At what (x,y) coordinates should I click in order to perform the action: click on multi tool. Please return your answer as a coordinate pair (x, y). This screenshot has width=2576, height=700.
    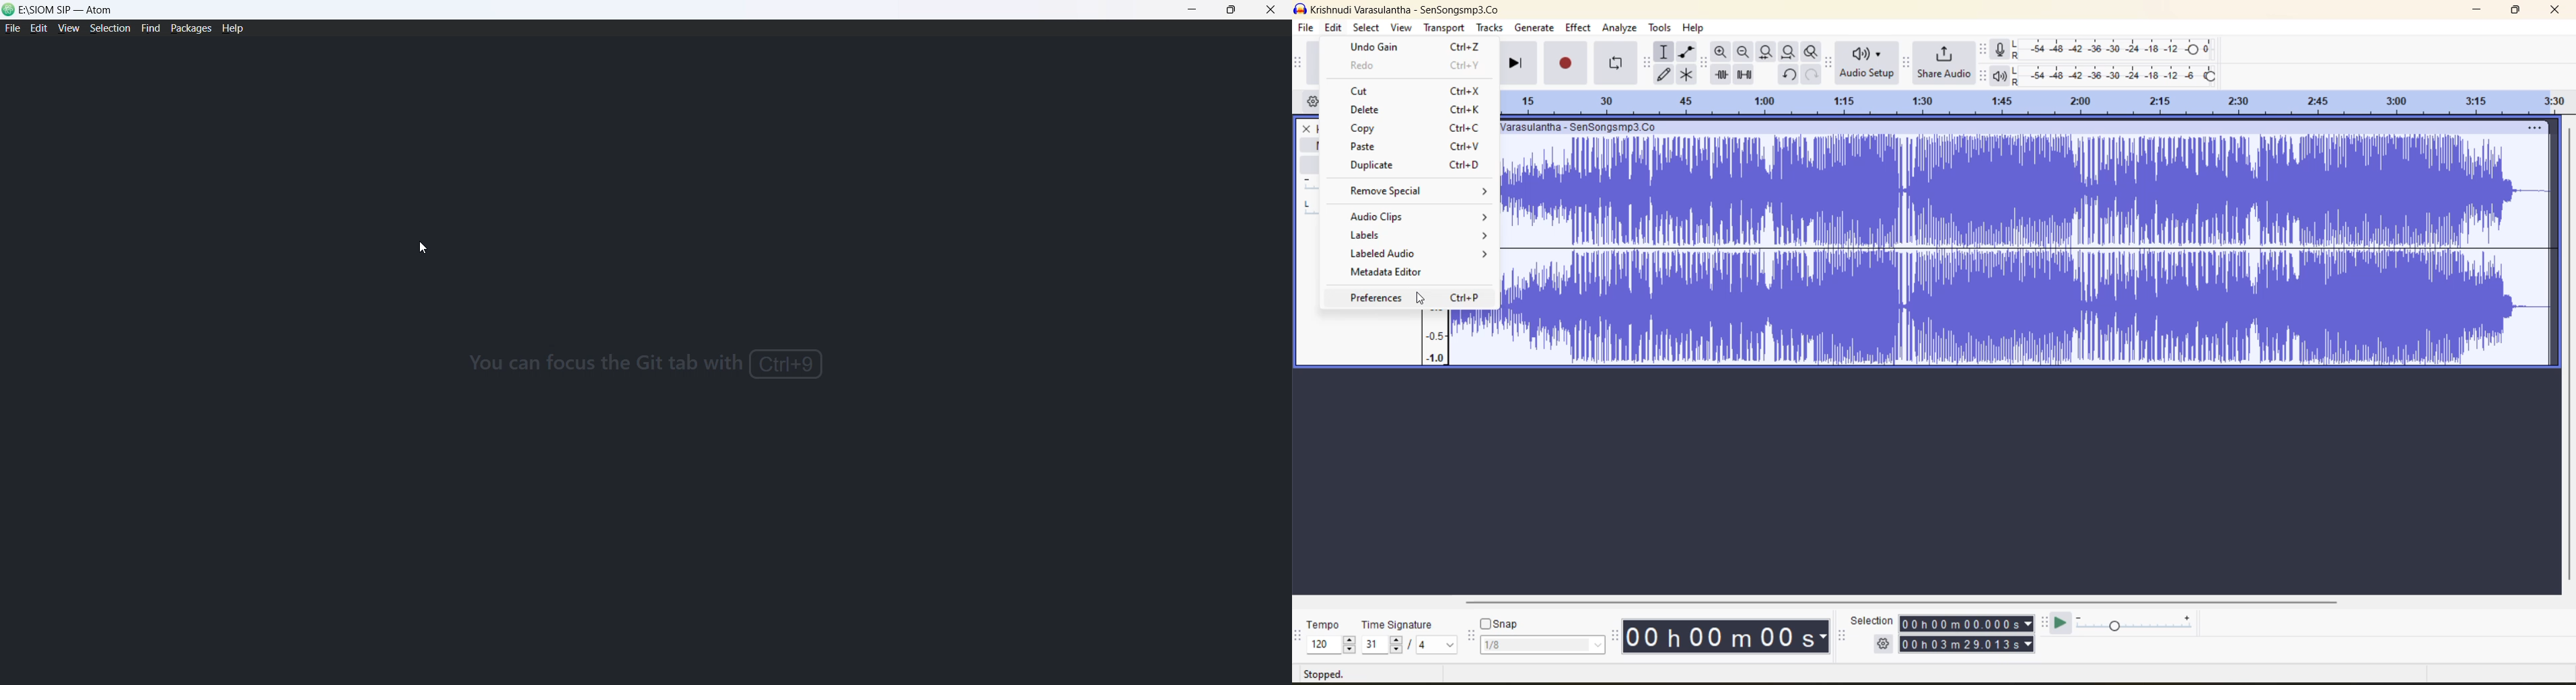
    Looking at the image, I should click on (1688, 74).